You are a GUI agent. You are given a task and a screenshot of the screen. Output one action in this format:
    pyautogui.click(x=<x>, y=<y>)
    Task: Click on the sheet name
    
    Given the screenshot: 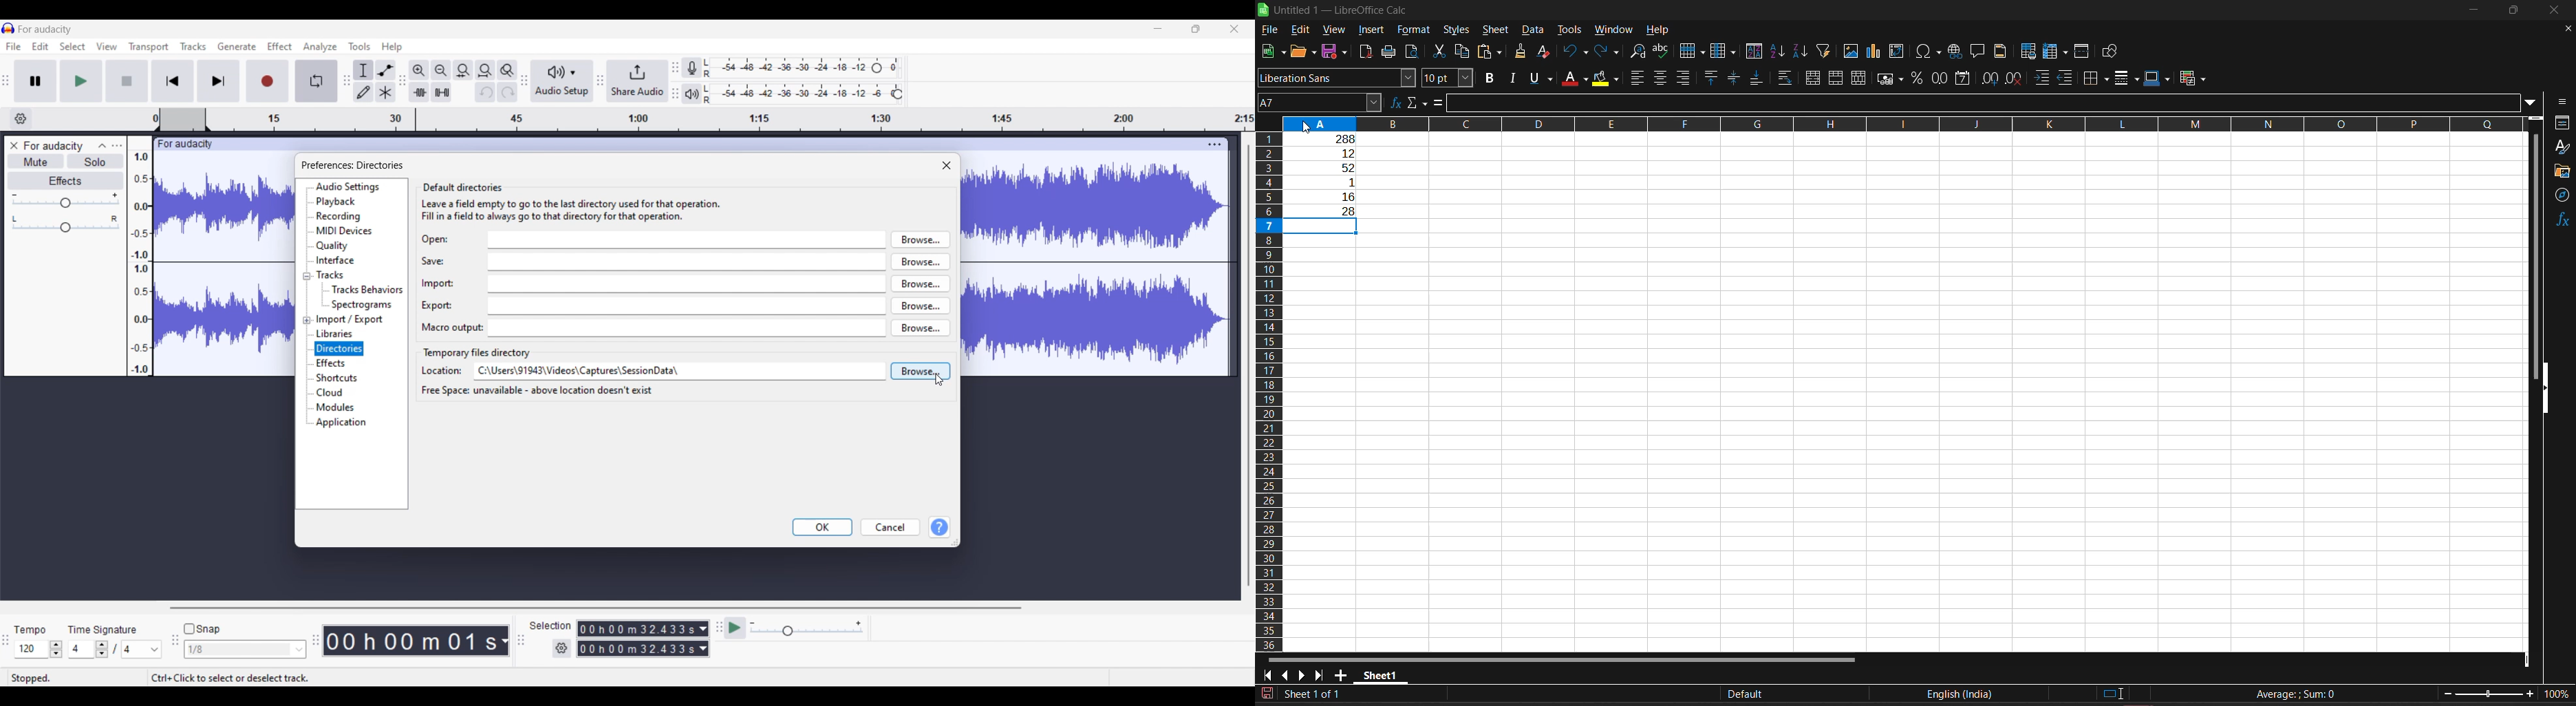 What is the action you would take?
    pyautogui.click(x=1382, y=674)
    